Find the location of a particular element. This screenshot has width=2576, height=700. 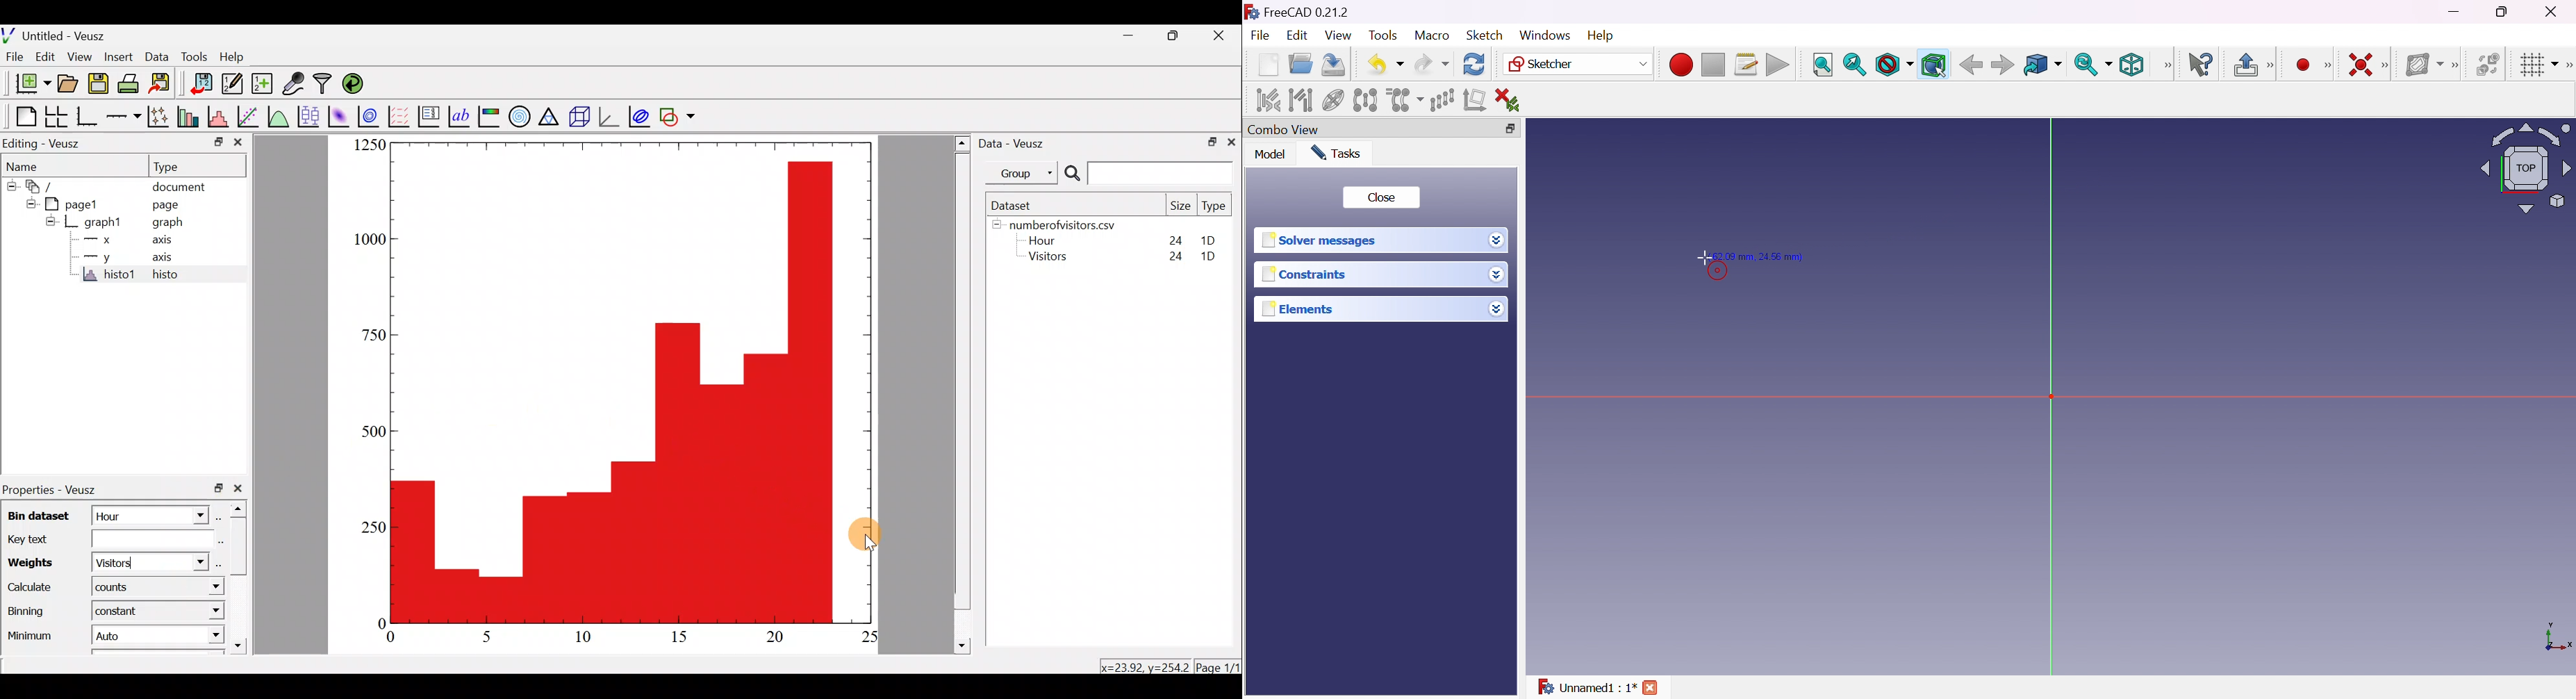

File is located at coordinates (1262, 37).